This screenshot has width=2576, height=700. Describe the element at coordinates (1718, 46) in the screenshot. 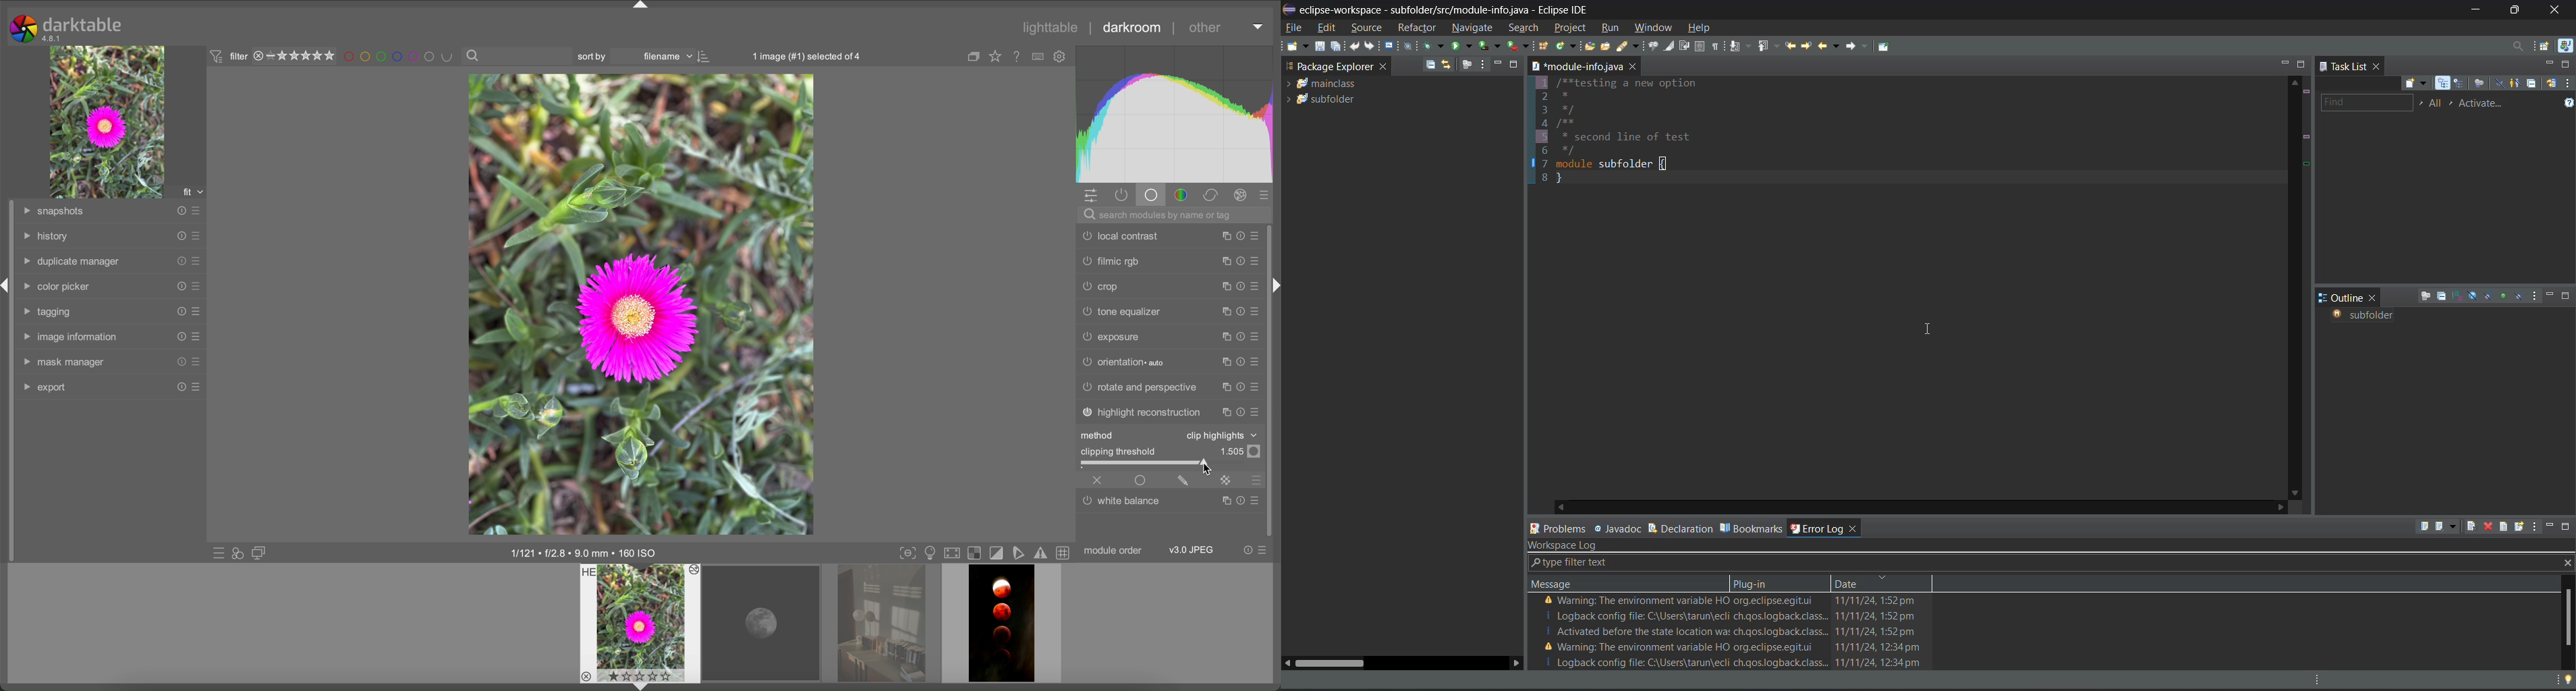

I see `show whitespace characters` at that location.